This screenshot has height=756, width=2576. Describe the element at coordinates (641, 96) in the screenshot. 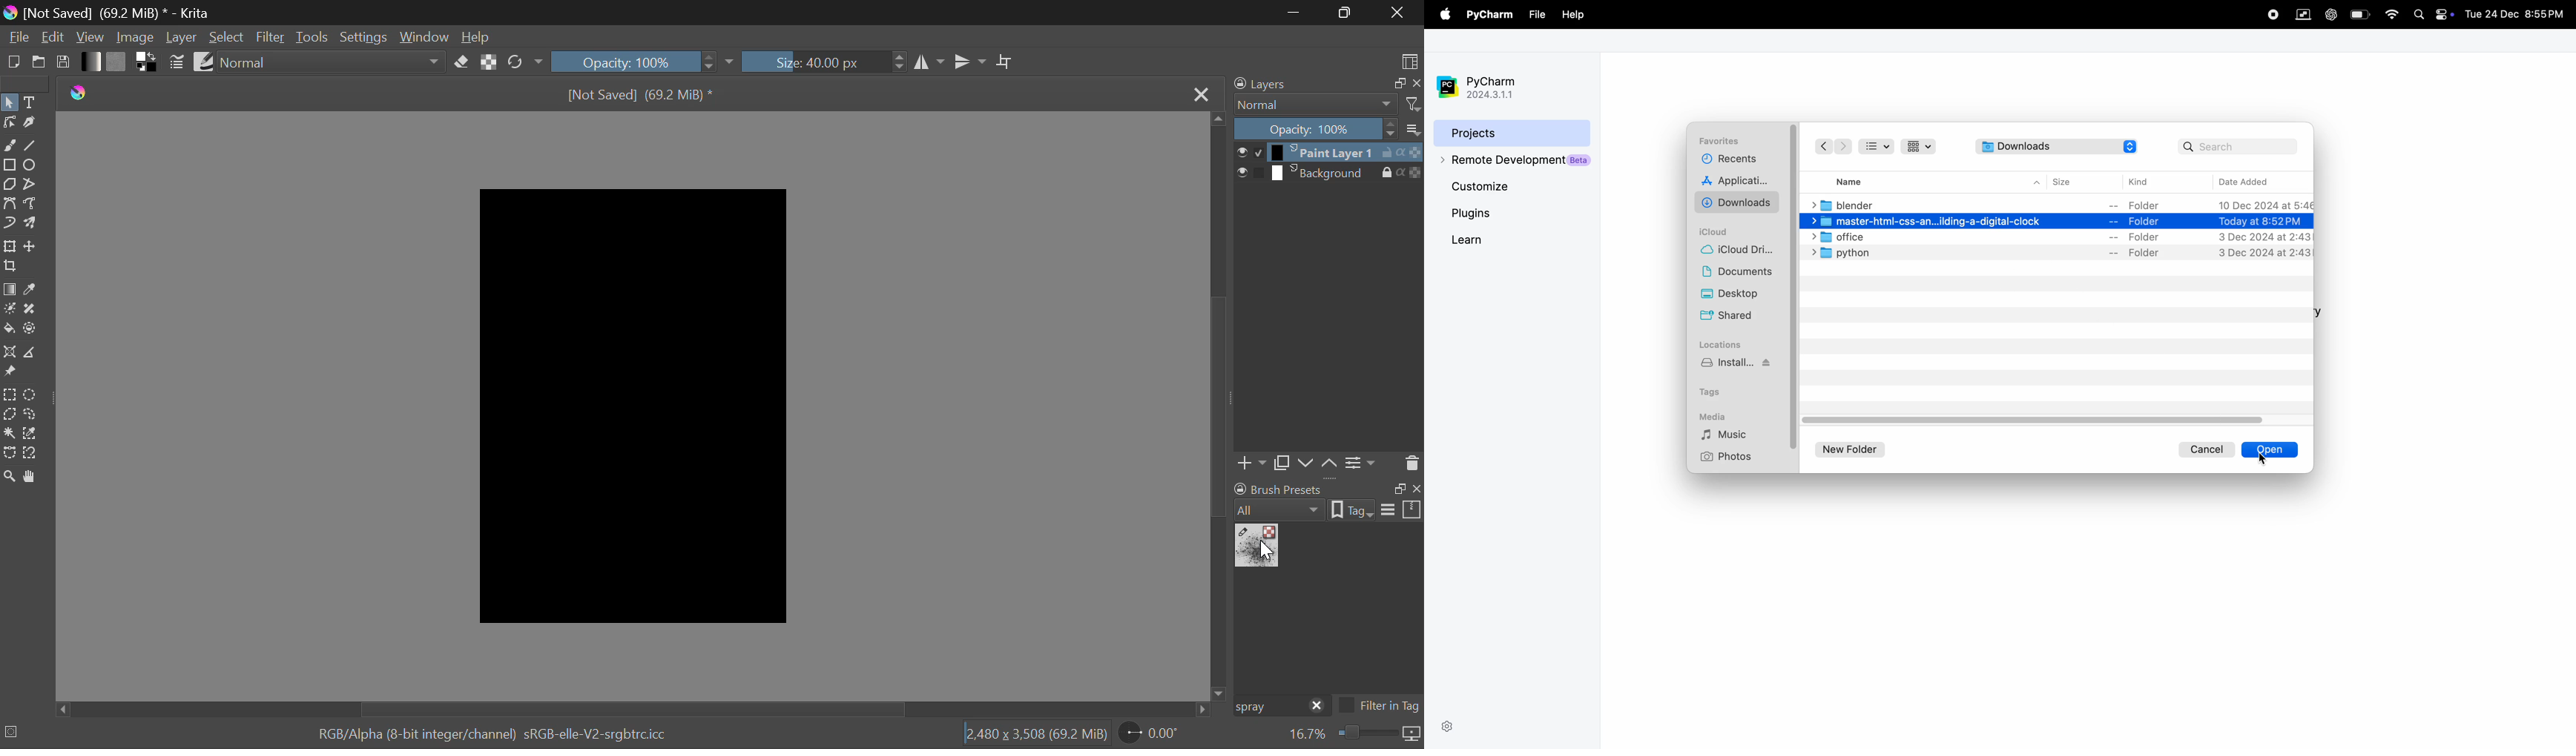

I see `[Not Saved] (69.2 MiB) *` at that location.